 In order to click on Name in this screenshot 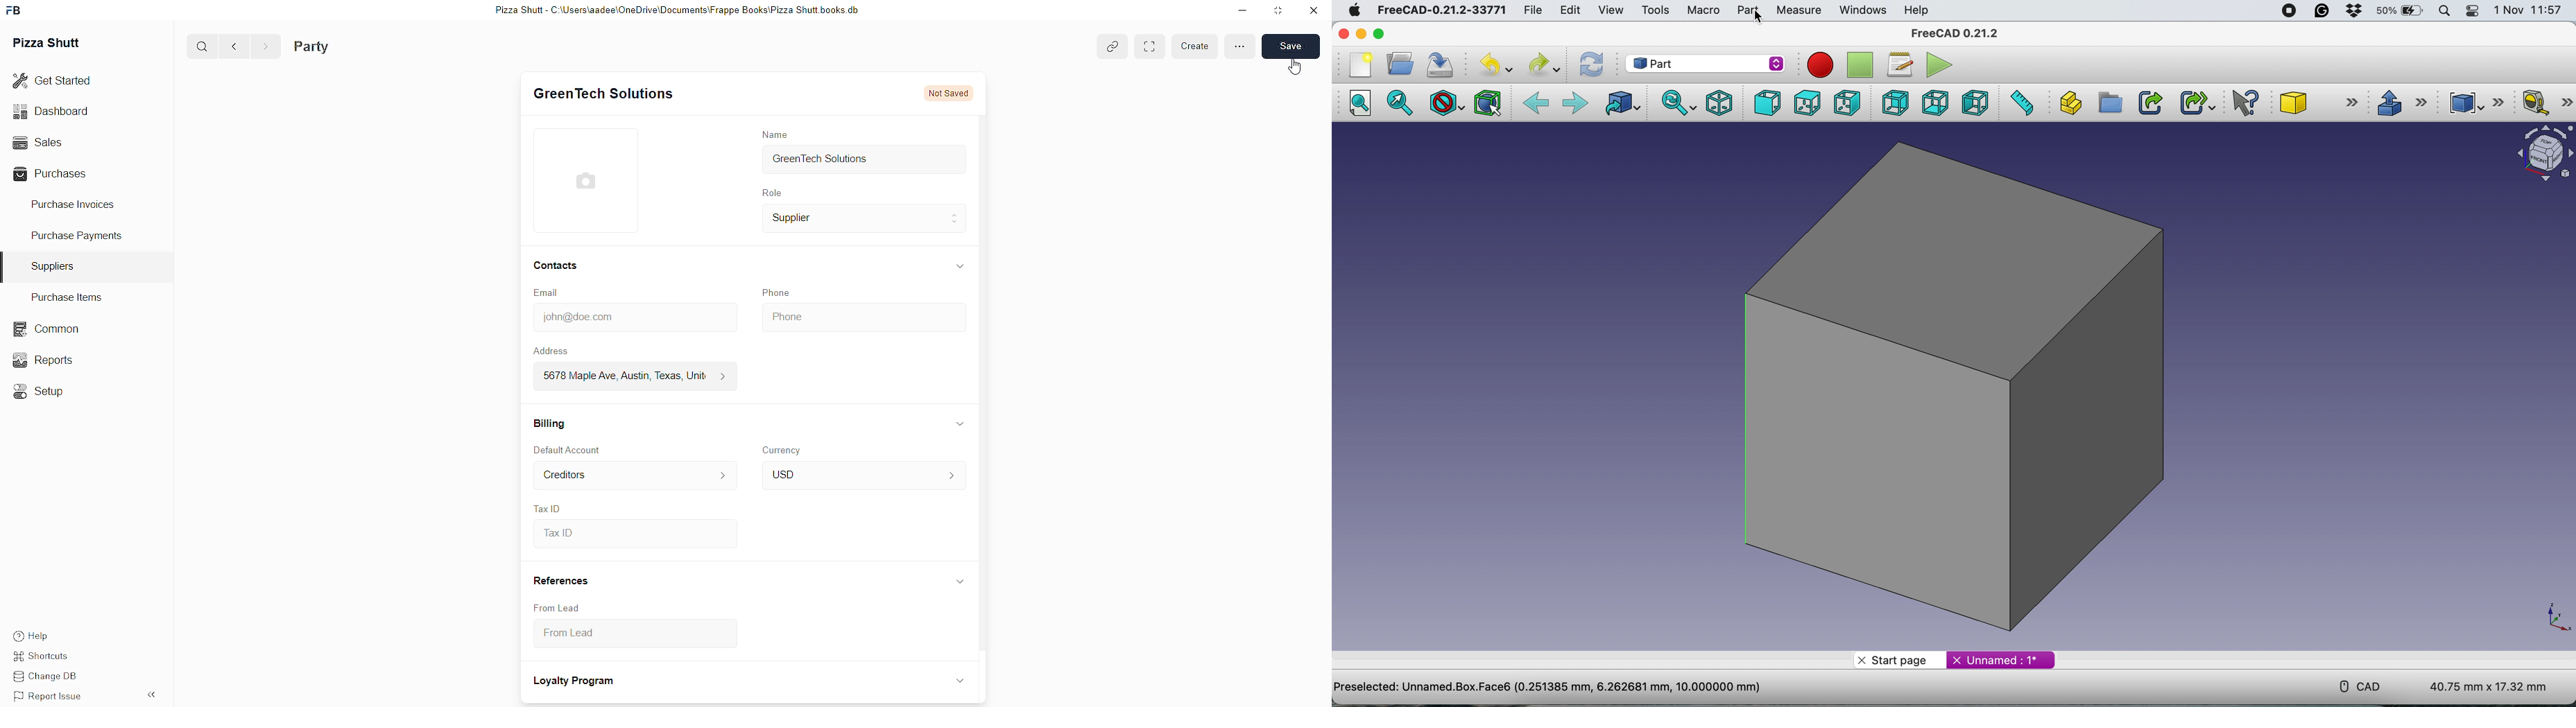, I will do `click(774, 134)`.